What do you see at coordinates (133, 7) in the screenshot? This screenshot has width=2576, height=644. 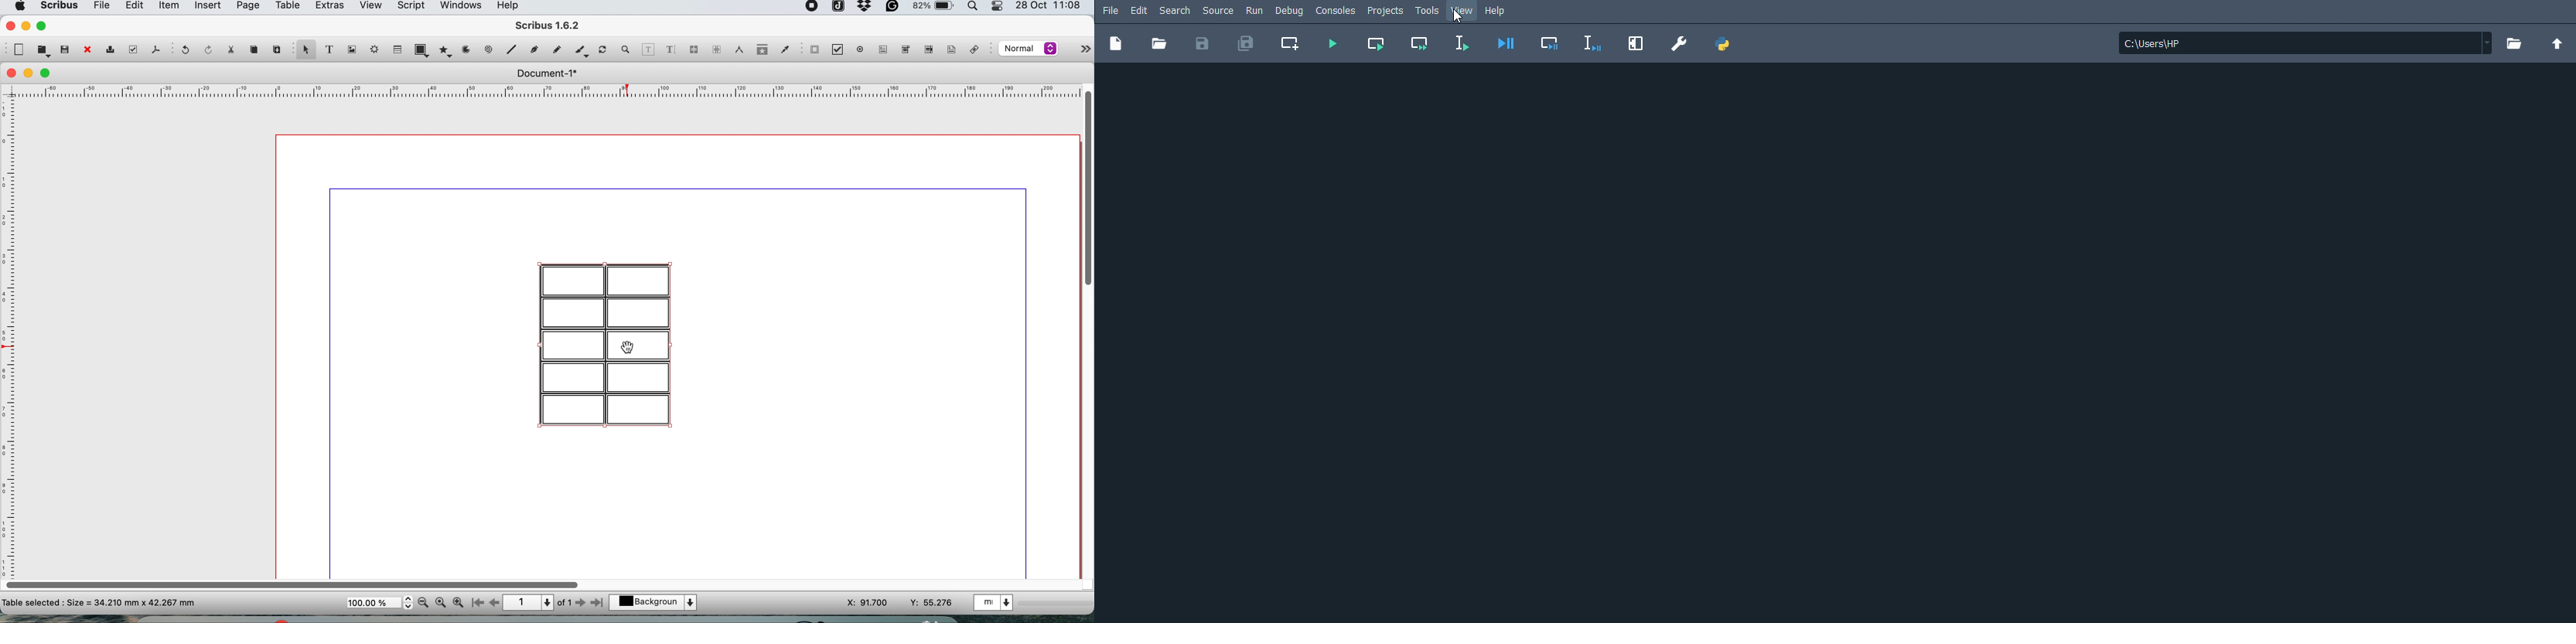 I see `edit` at bounding box center [133, 7].